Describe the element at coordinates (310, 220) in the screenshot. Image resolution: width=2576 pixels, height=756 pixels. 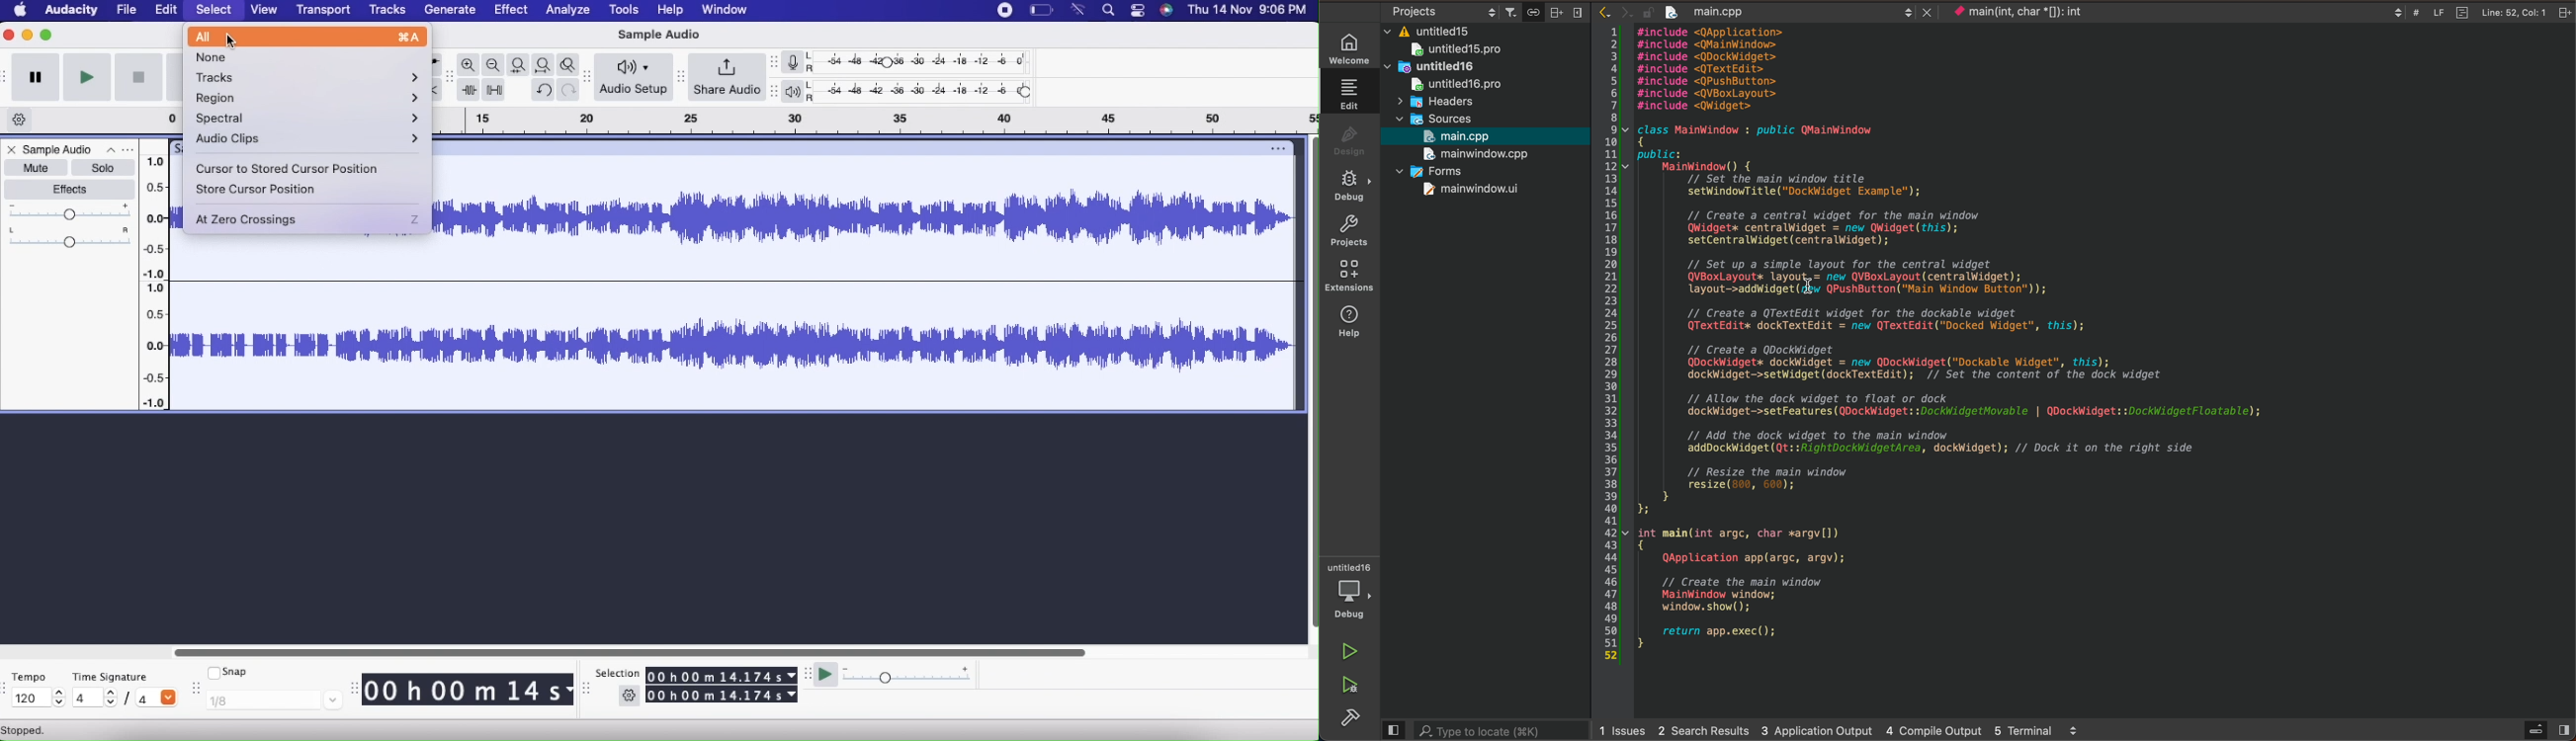
I see `At Zero crossings` at that location.